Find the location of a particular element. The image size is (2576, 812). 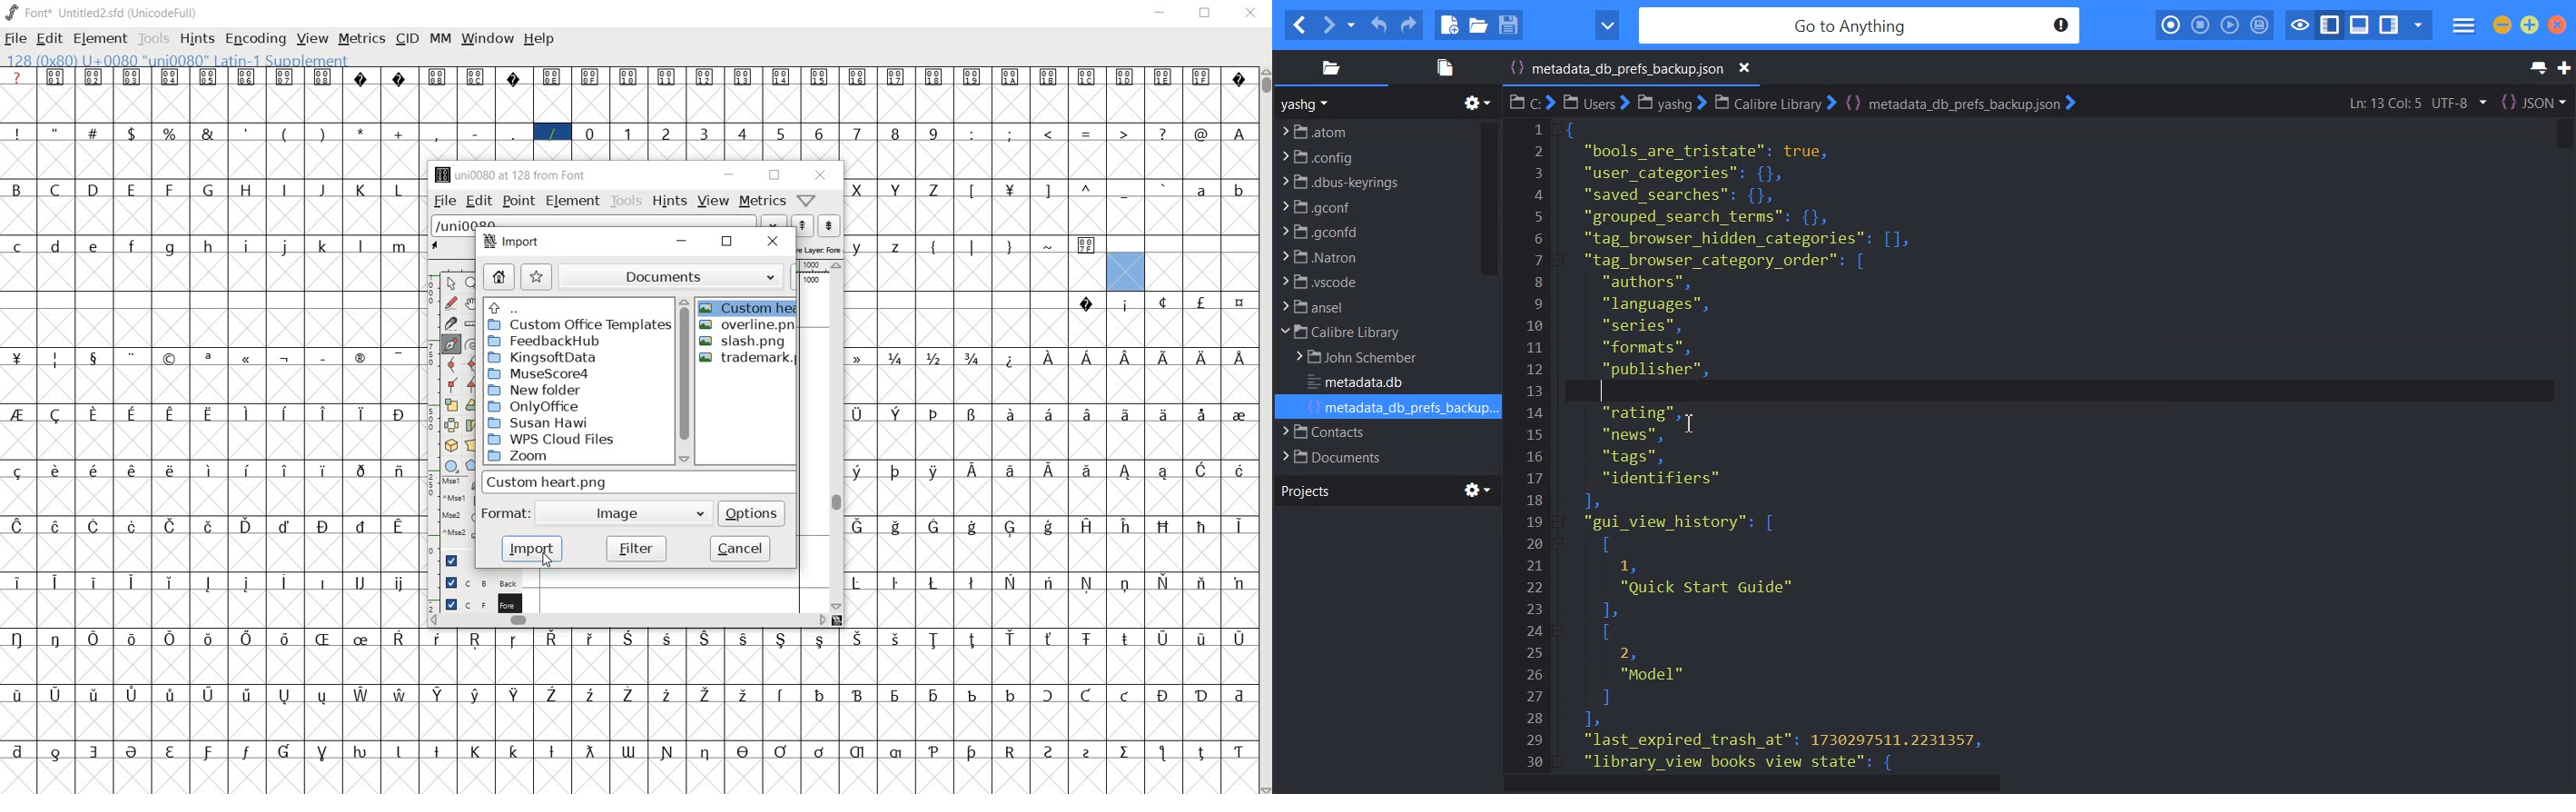

glyph is located at coordinates (858, 78).